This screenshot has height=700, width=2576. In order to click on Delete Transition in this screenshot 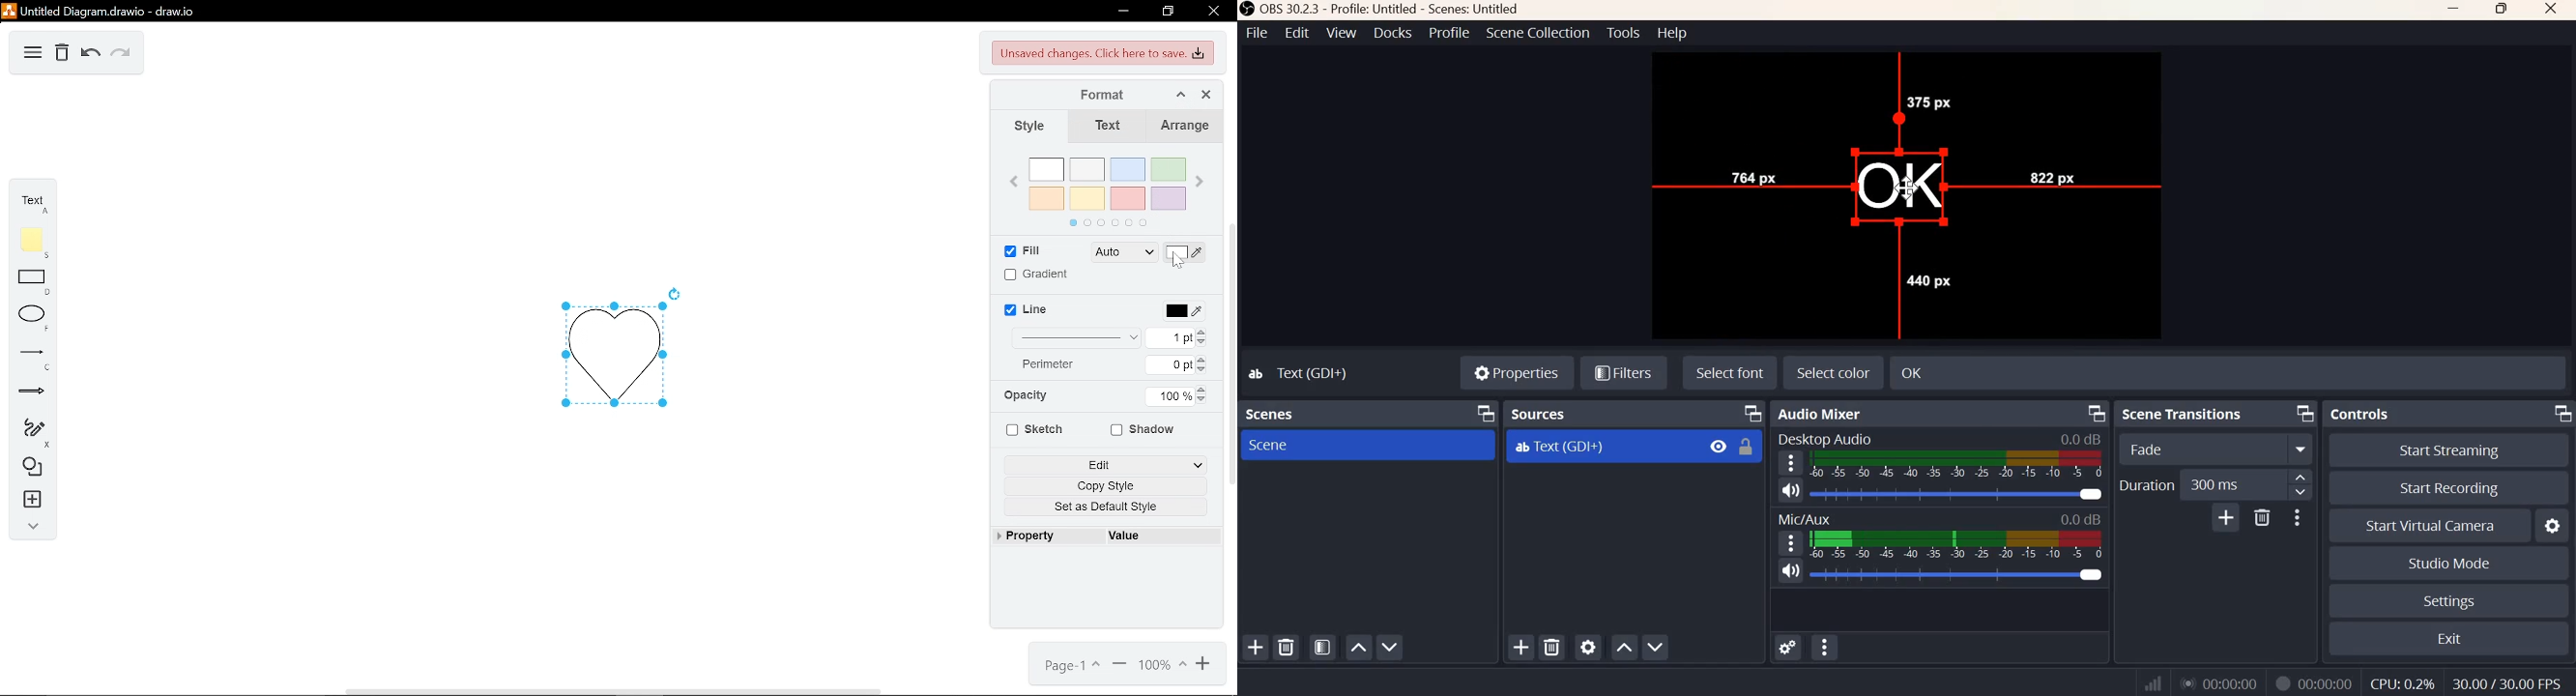, I will do `click(2262, 517)`.